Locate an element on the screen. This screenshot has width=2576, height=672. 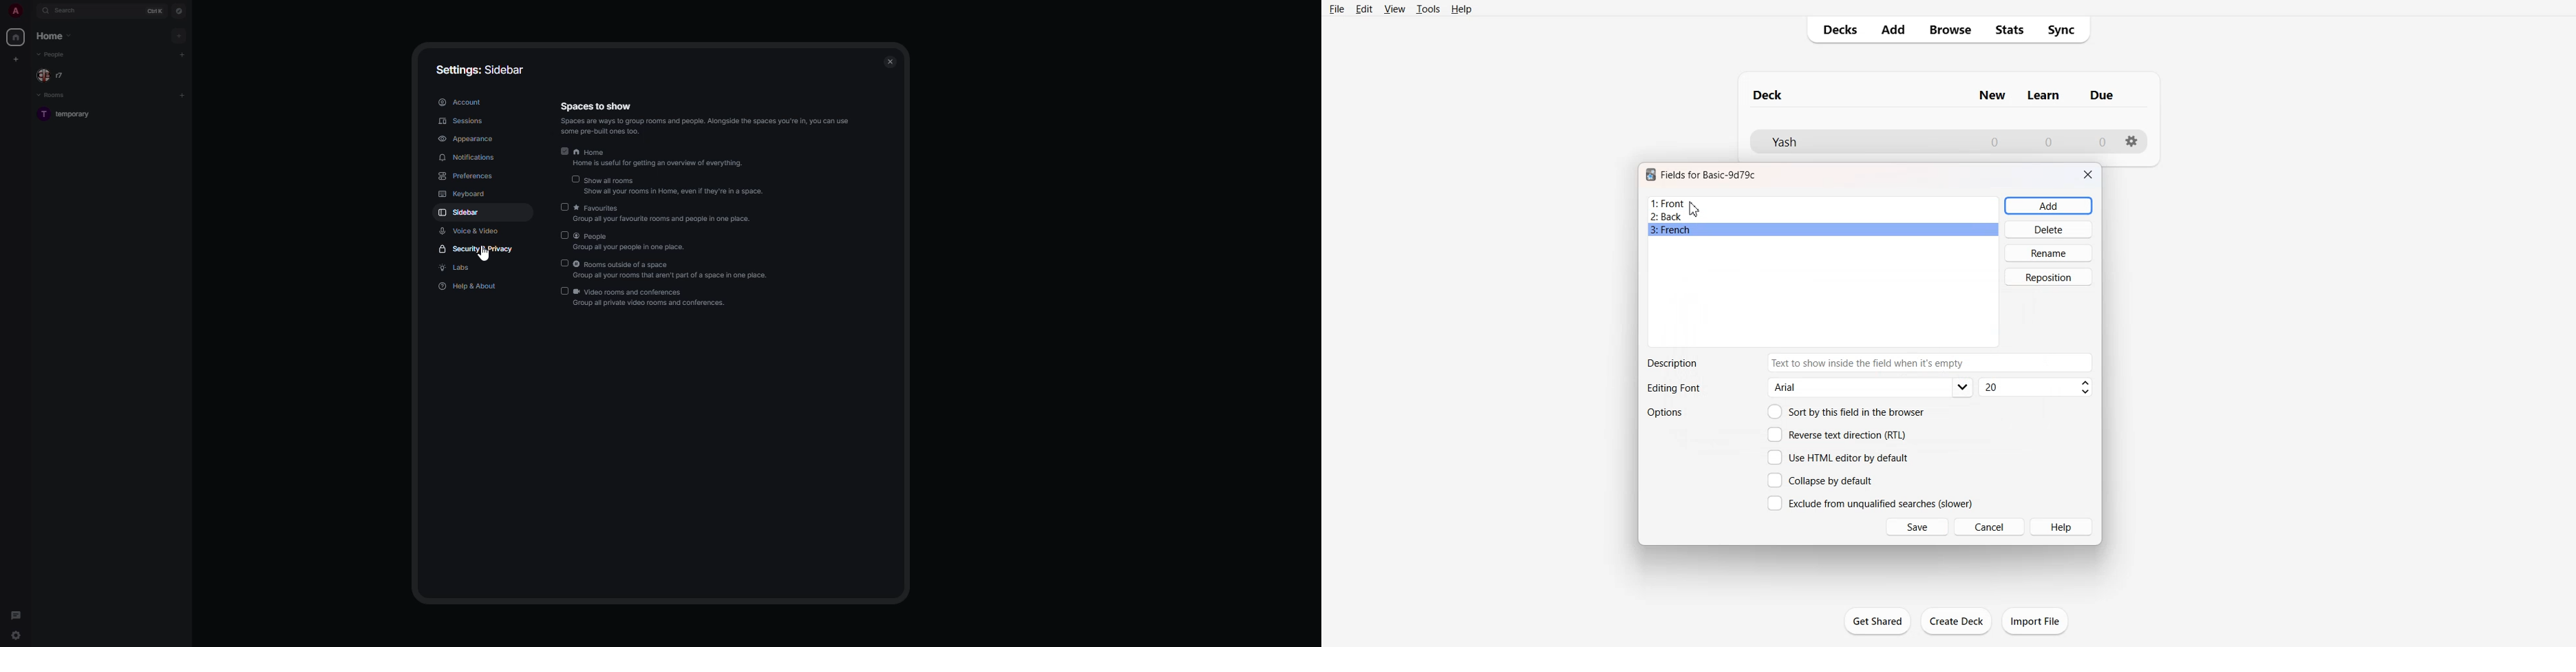
Create Deck is located at coordinates (1957, 620).